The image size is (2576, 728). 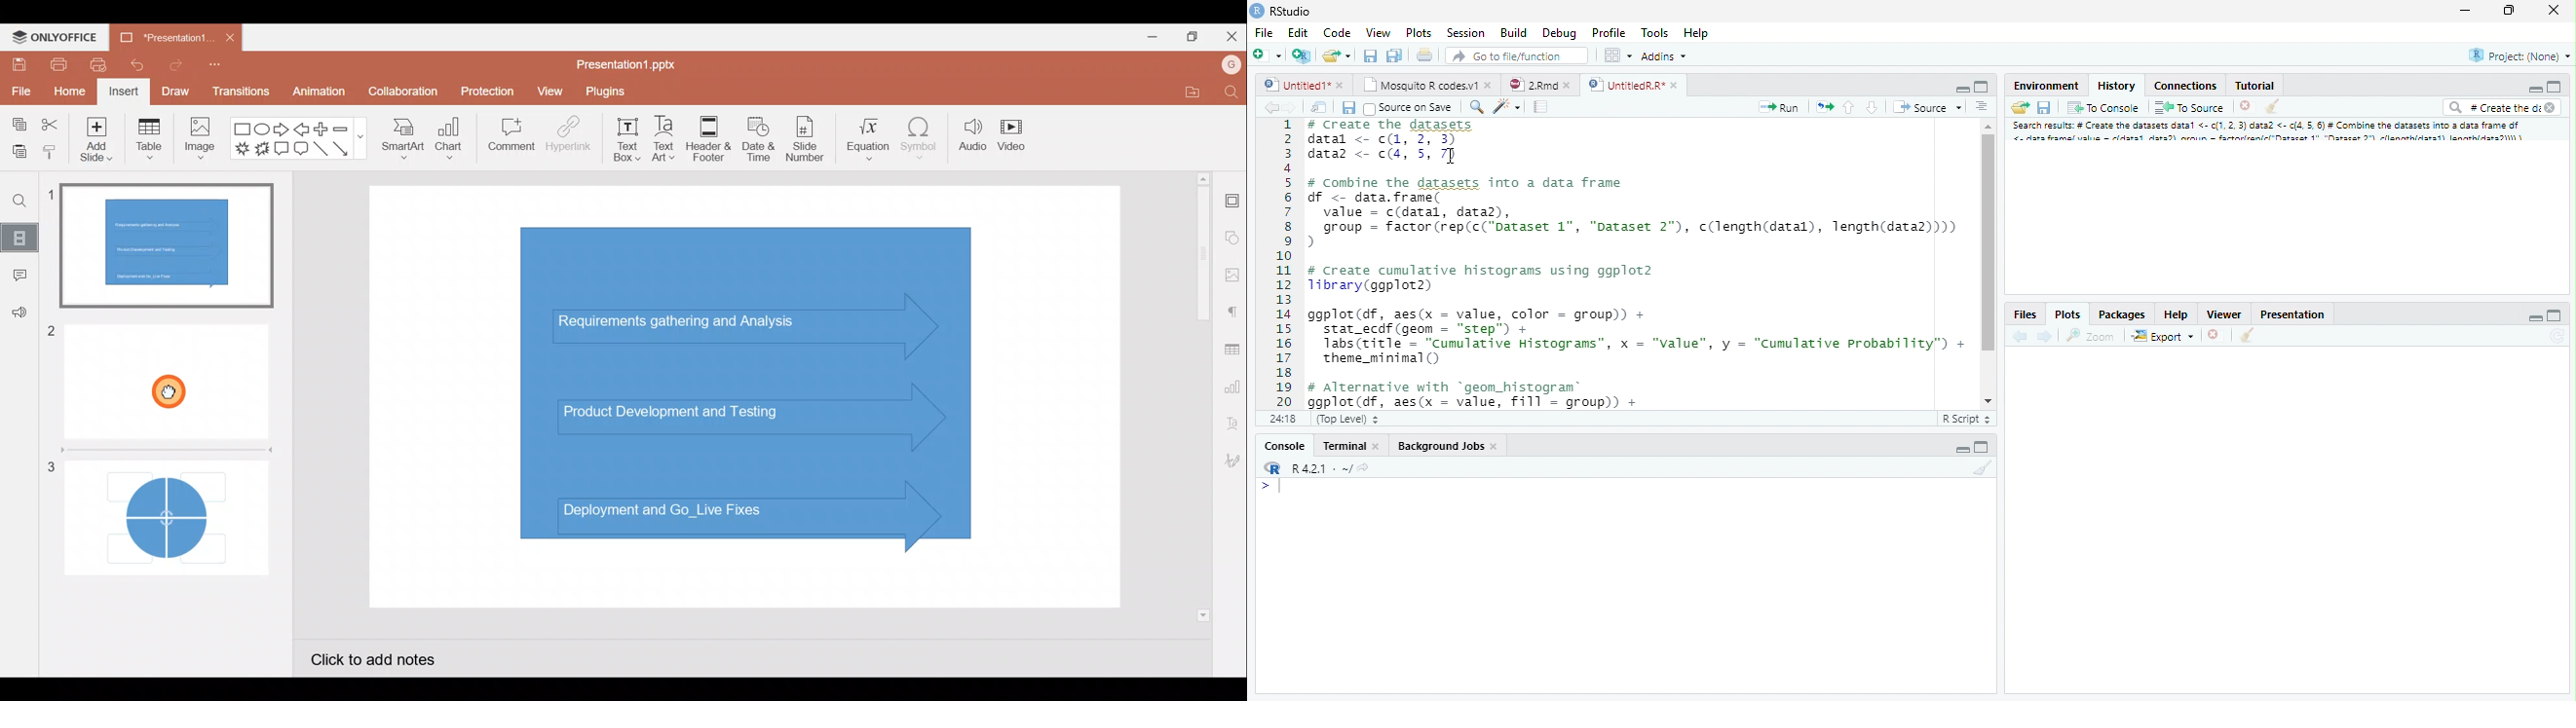 What do you see at coordinates (2272, 133) in the screenshot?
I see `Search result # create dataset data..` at bounding box center [2272, 133].